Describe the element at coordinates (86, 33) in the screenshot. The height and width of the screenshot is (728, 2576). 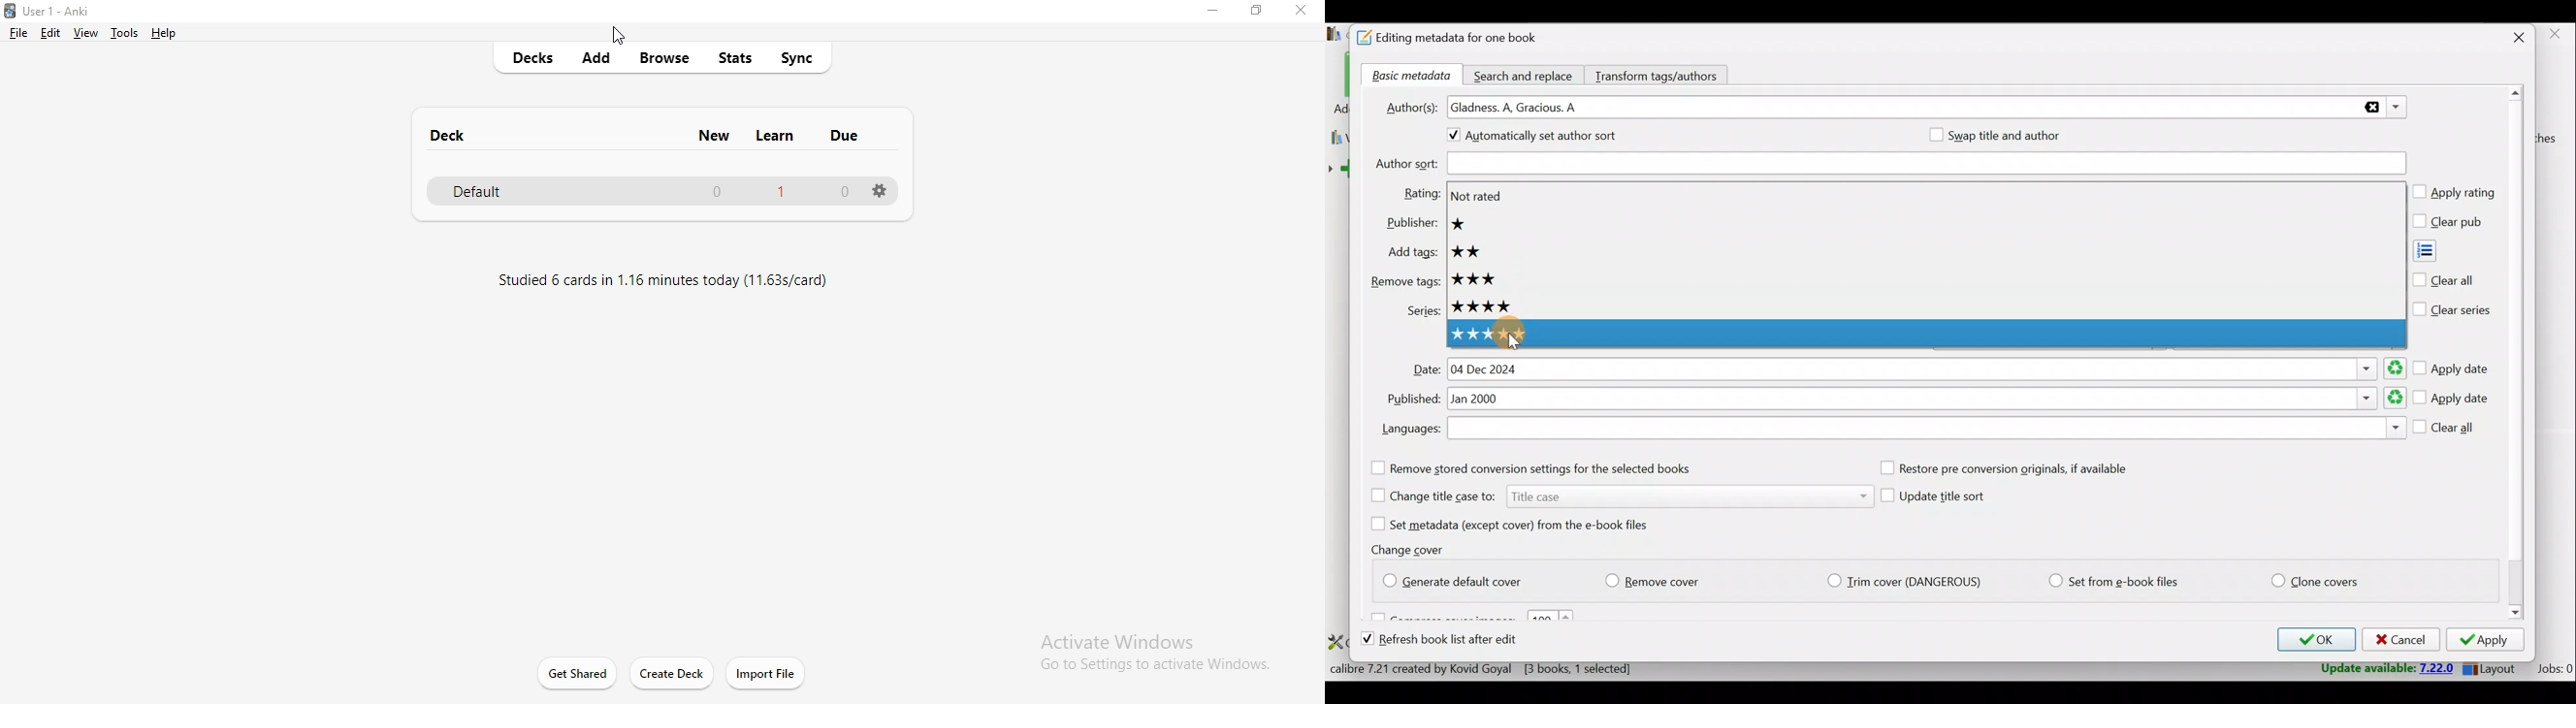
I see `view` at that location.